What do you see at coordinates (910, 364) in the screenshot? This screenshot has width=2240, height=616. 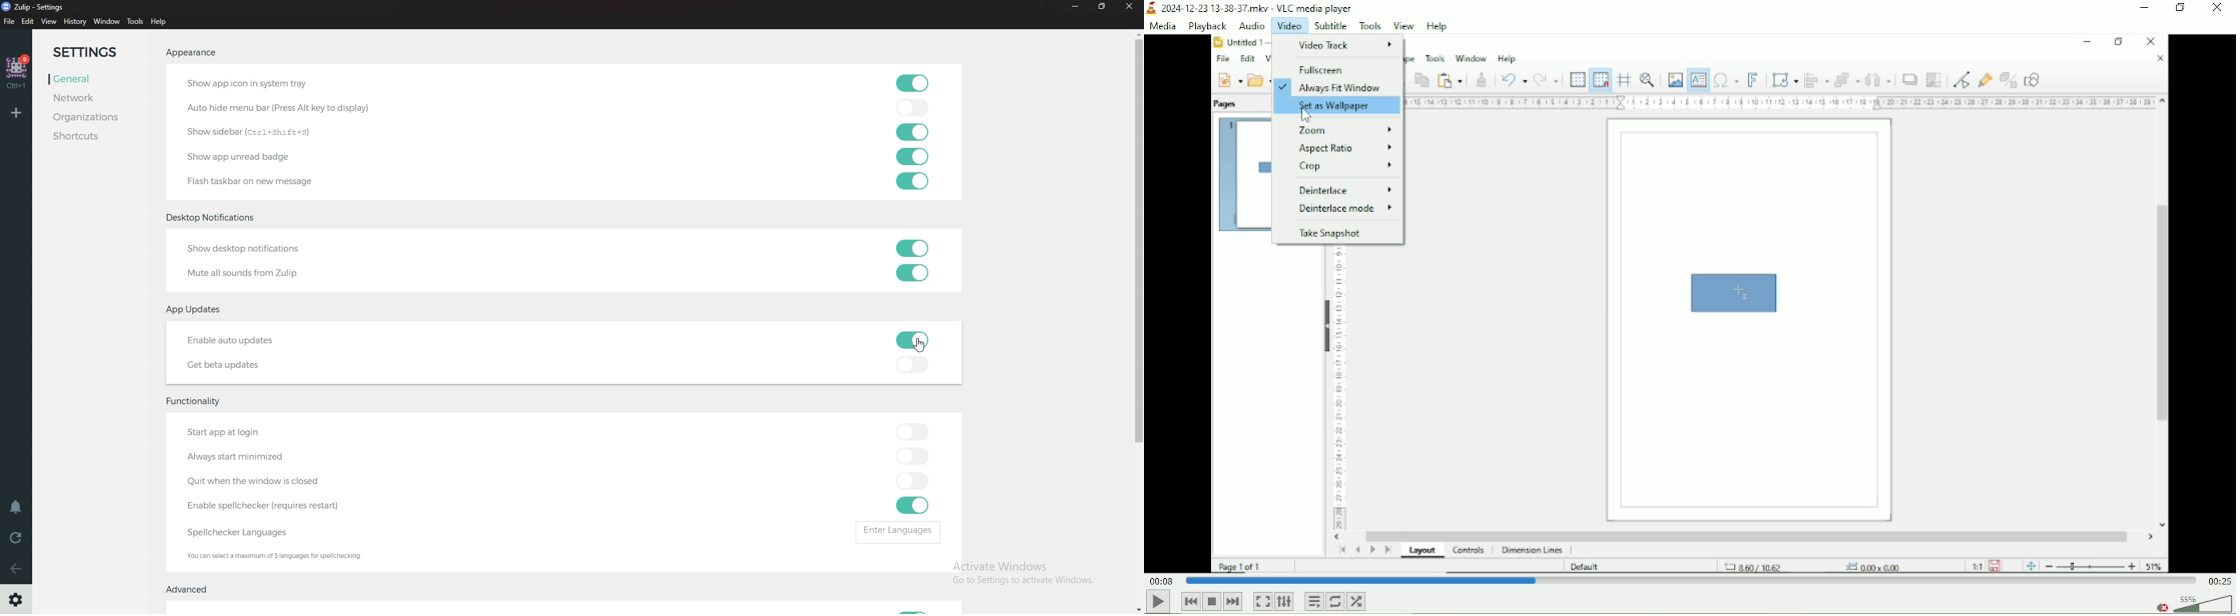 I see `toggle` at bounding box center [910, 364].